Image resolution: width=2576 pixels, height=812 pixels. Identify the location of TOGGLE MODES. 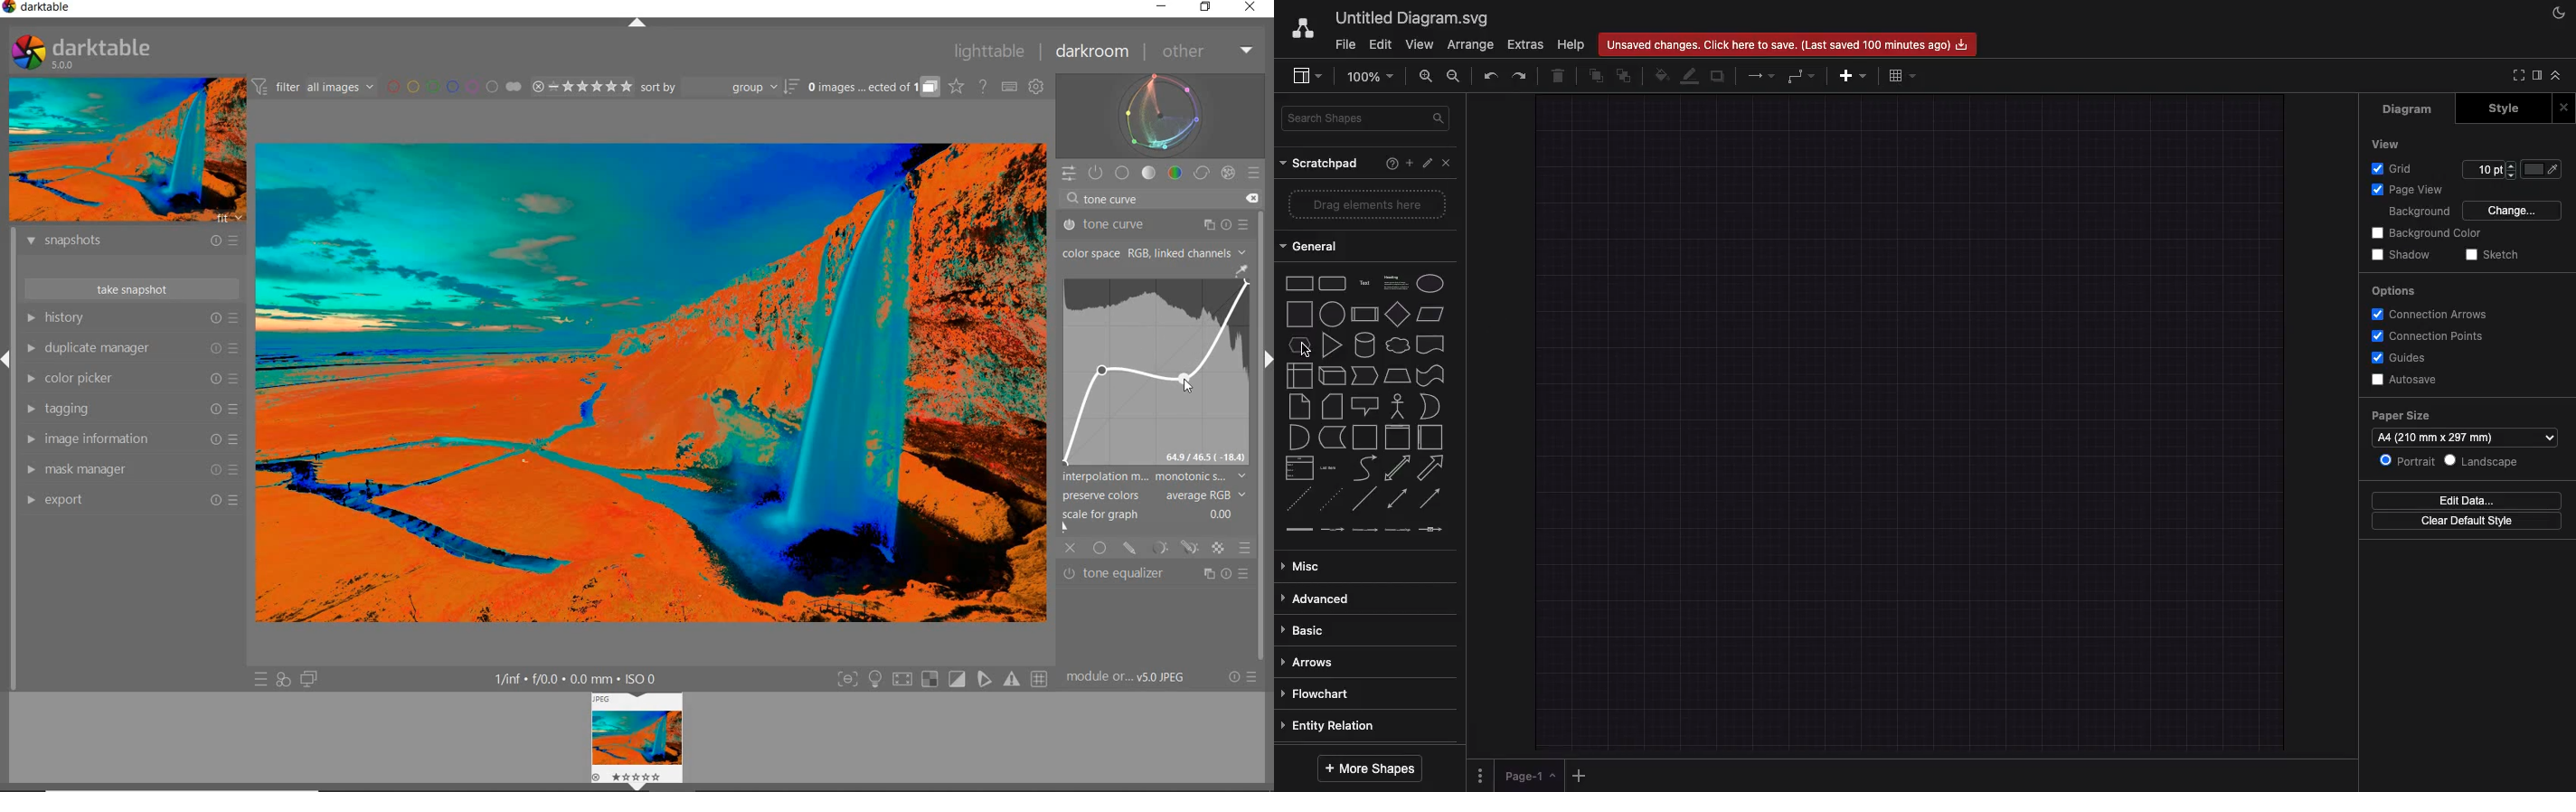
(942, 680).